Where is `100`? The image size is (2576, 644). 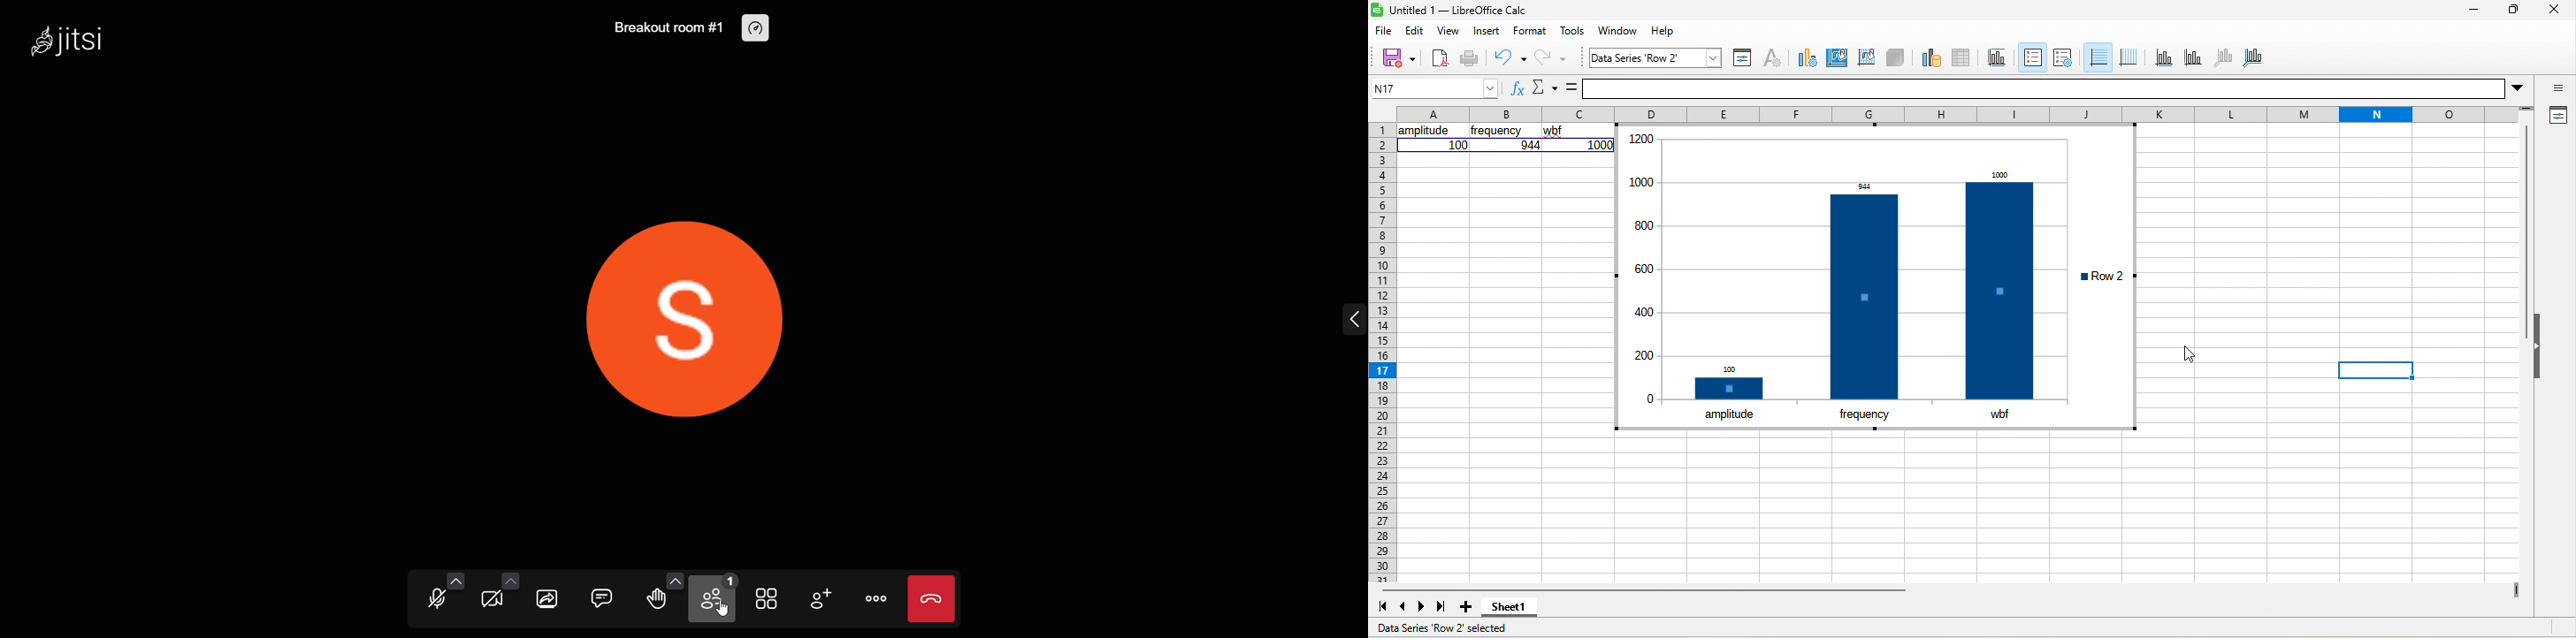
100 is located at coordinates (1458, 145).